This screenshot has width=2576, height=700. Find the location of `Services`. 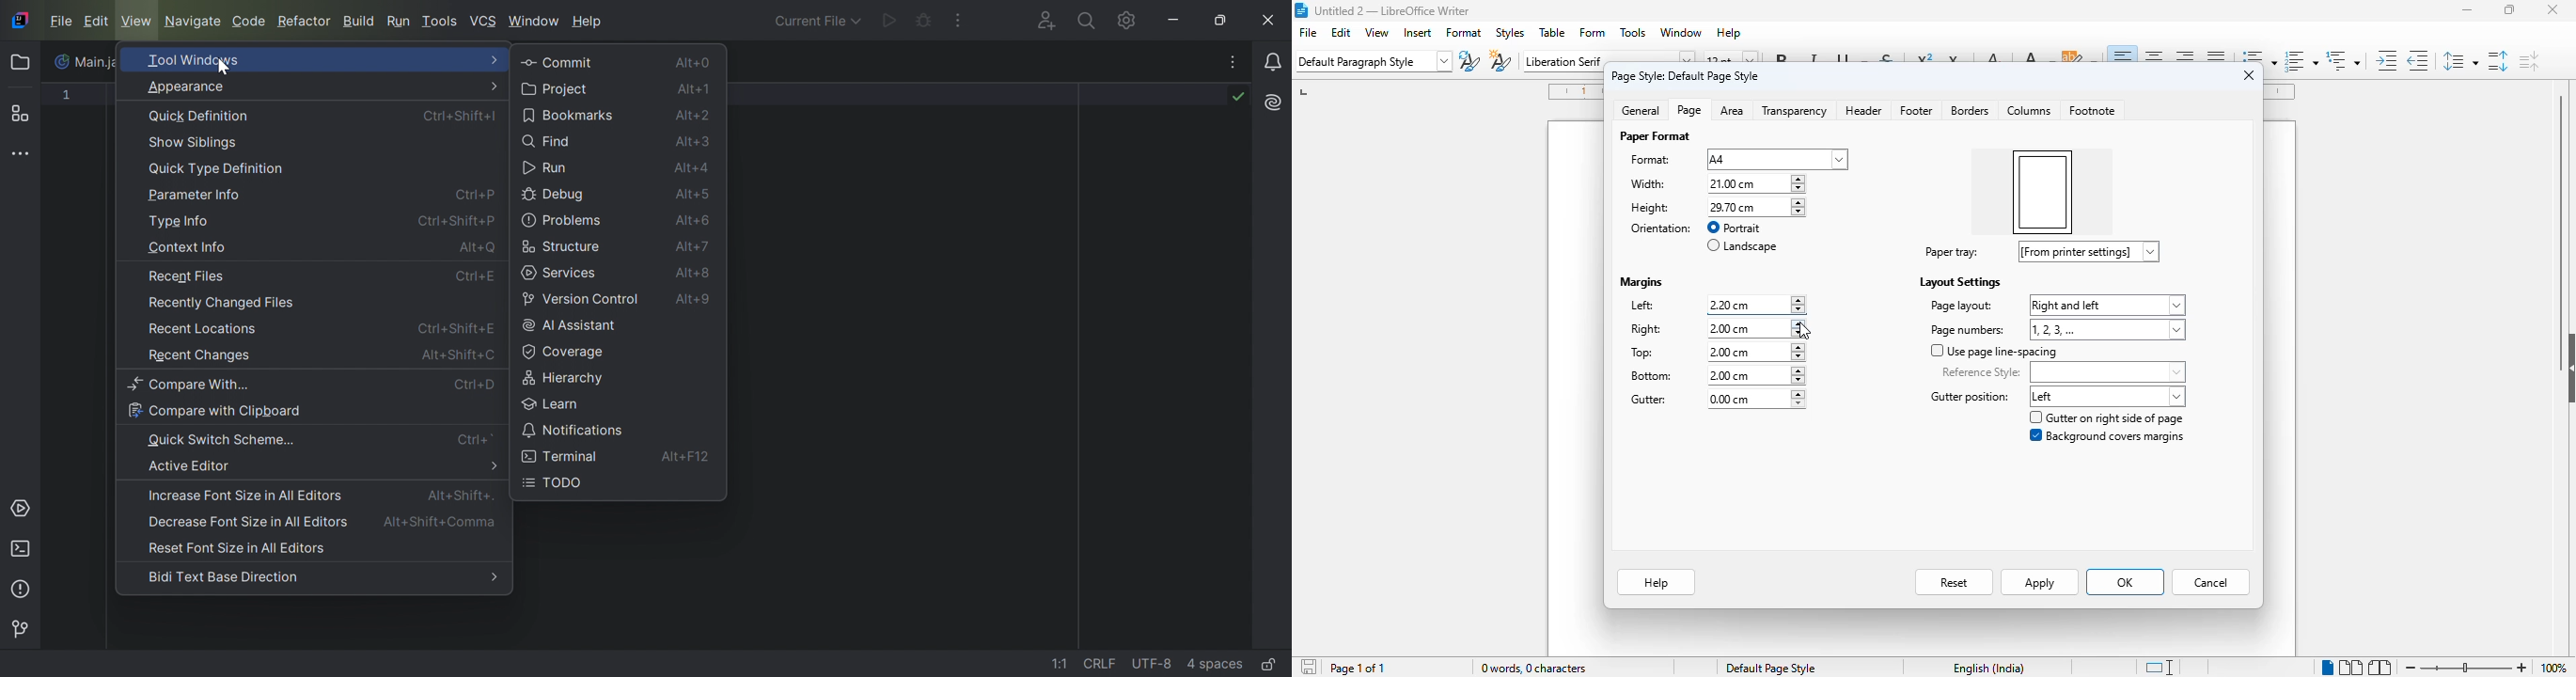

Services is located at coordinates (562, 273).